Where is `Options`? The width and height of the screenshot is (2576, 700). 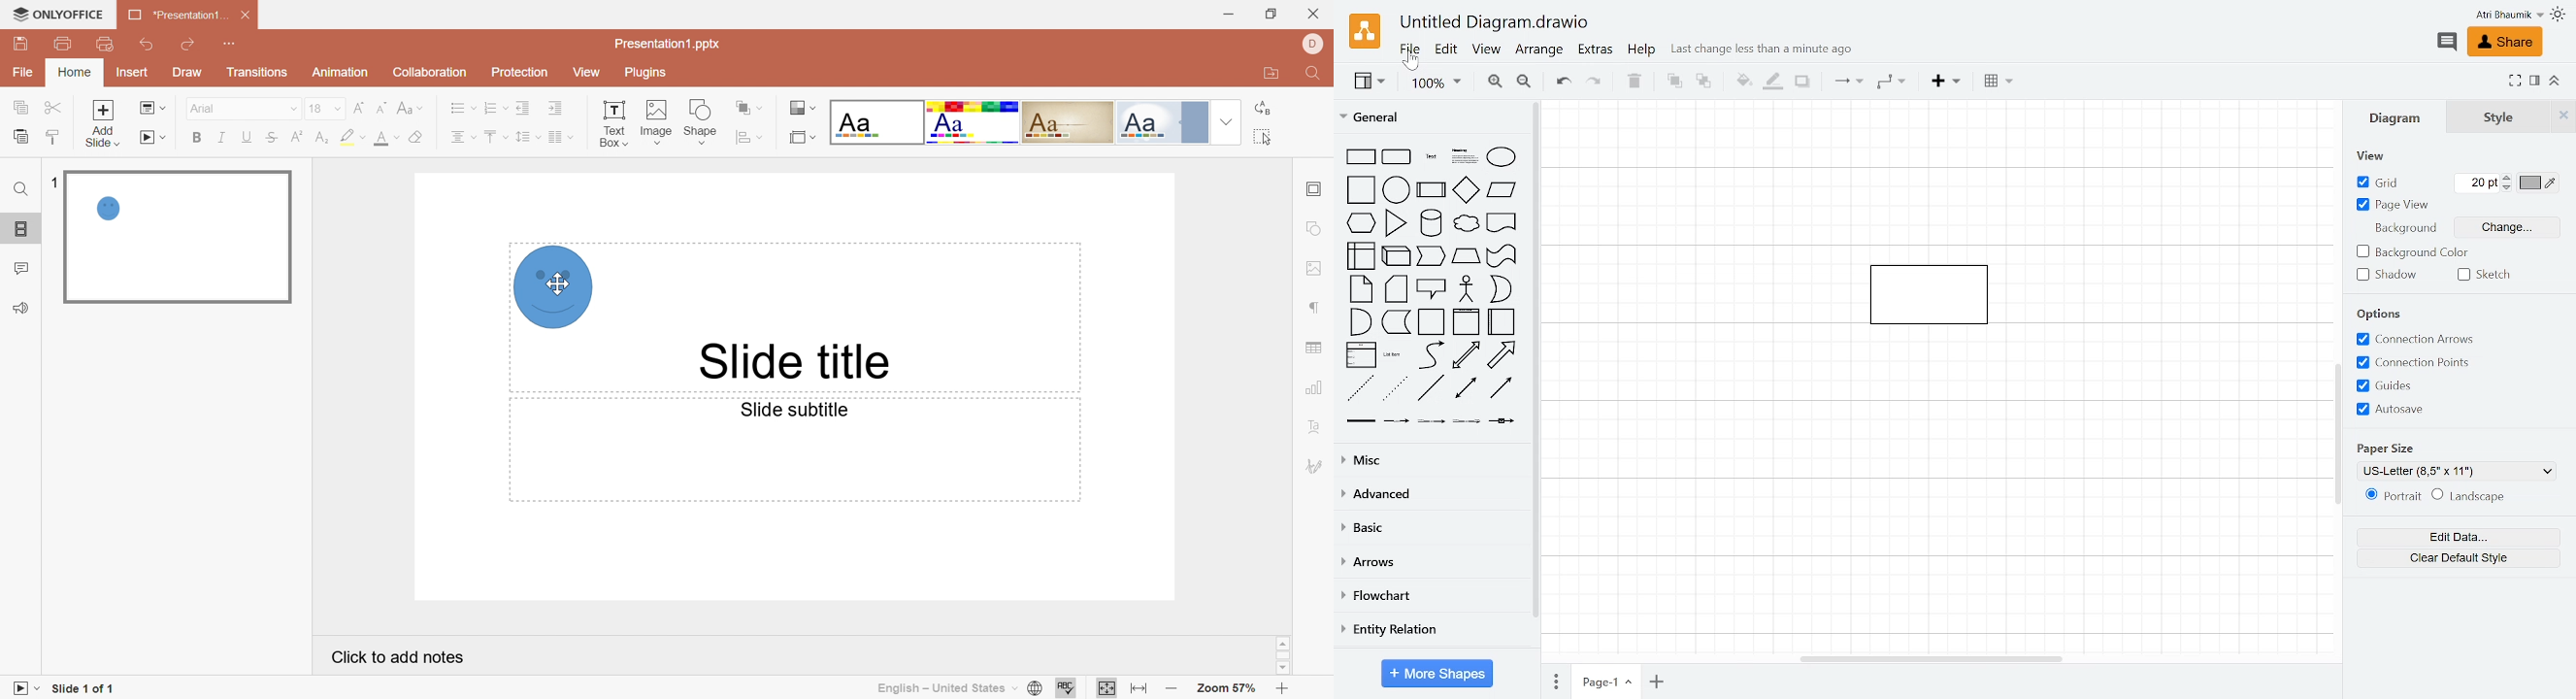 Options is located at coordinates (2380, 316).